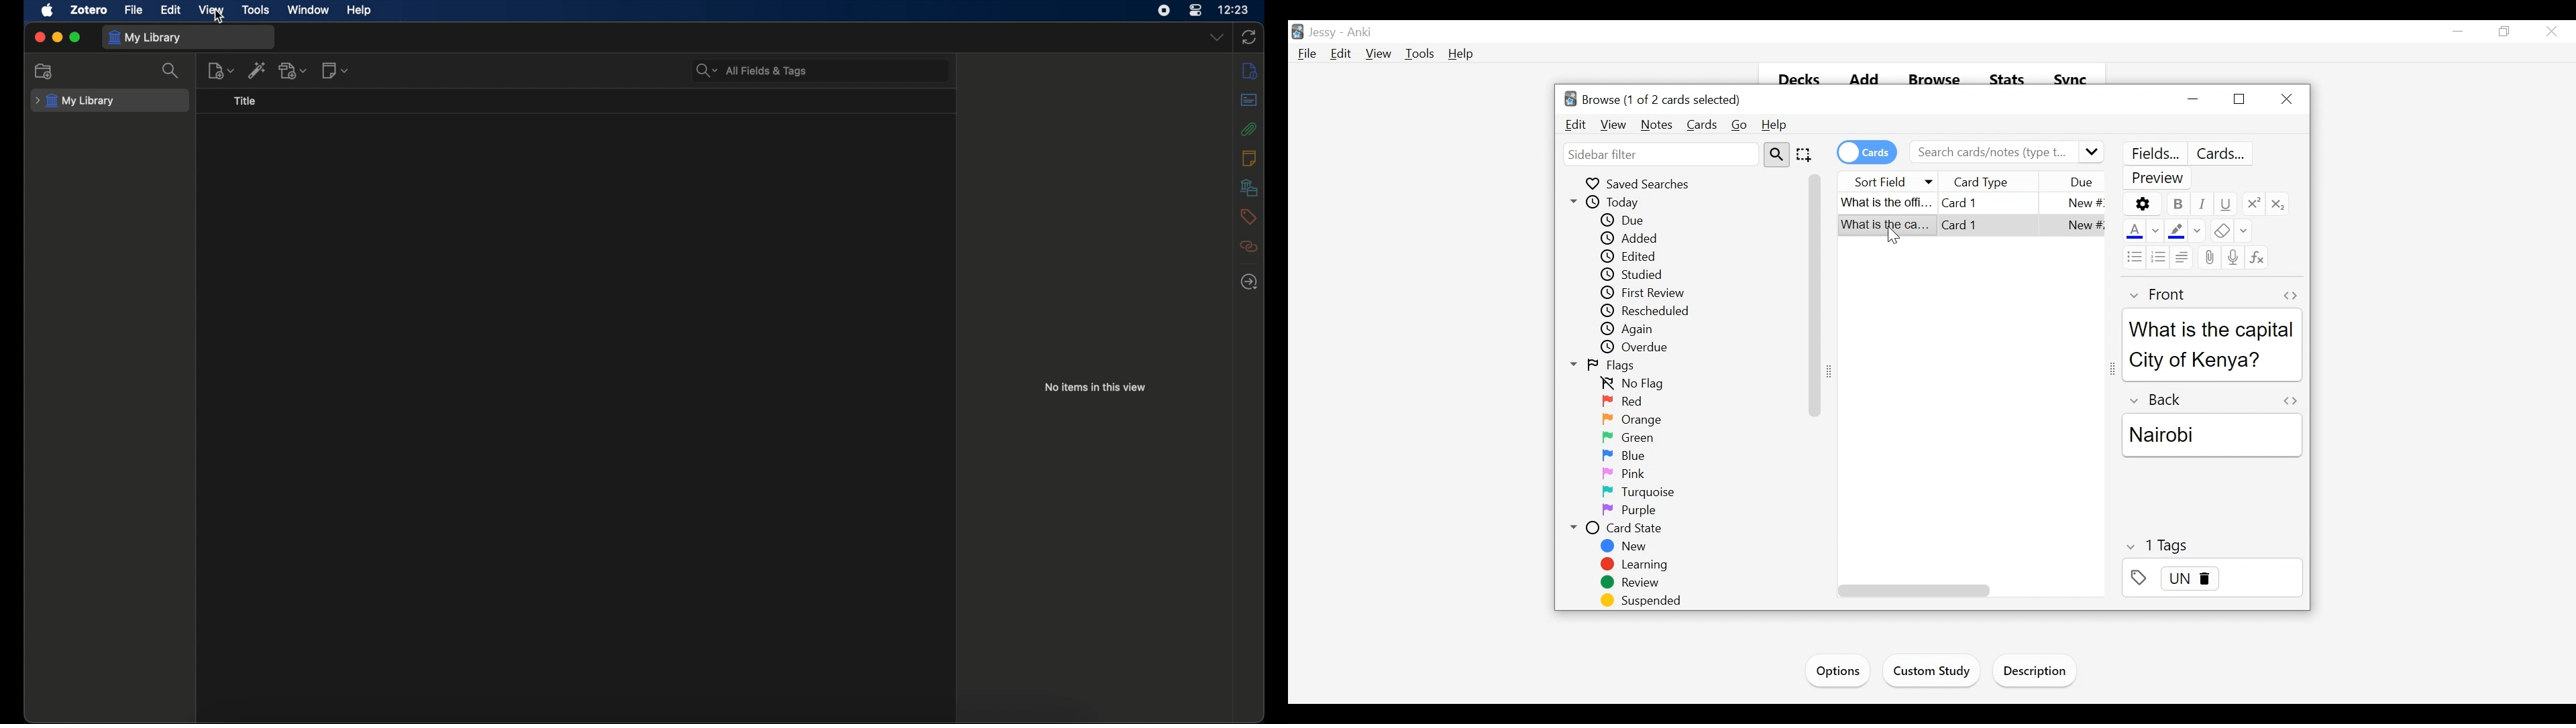 Image resolution: width=2576 pixels, height=728 pixels. Describe the element at coordinates (2155, 295) in the screenshot. I see `Field` at that location.